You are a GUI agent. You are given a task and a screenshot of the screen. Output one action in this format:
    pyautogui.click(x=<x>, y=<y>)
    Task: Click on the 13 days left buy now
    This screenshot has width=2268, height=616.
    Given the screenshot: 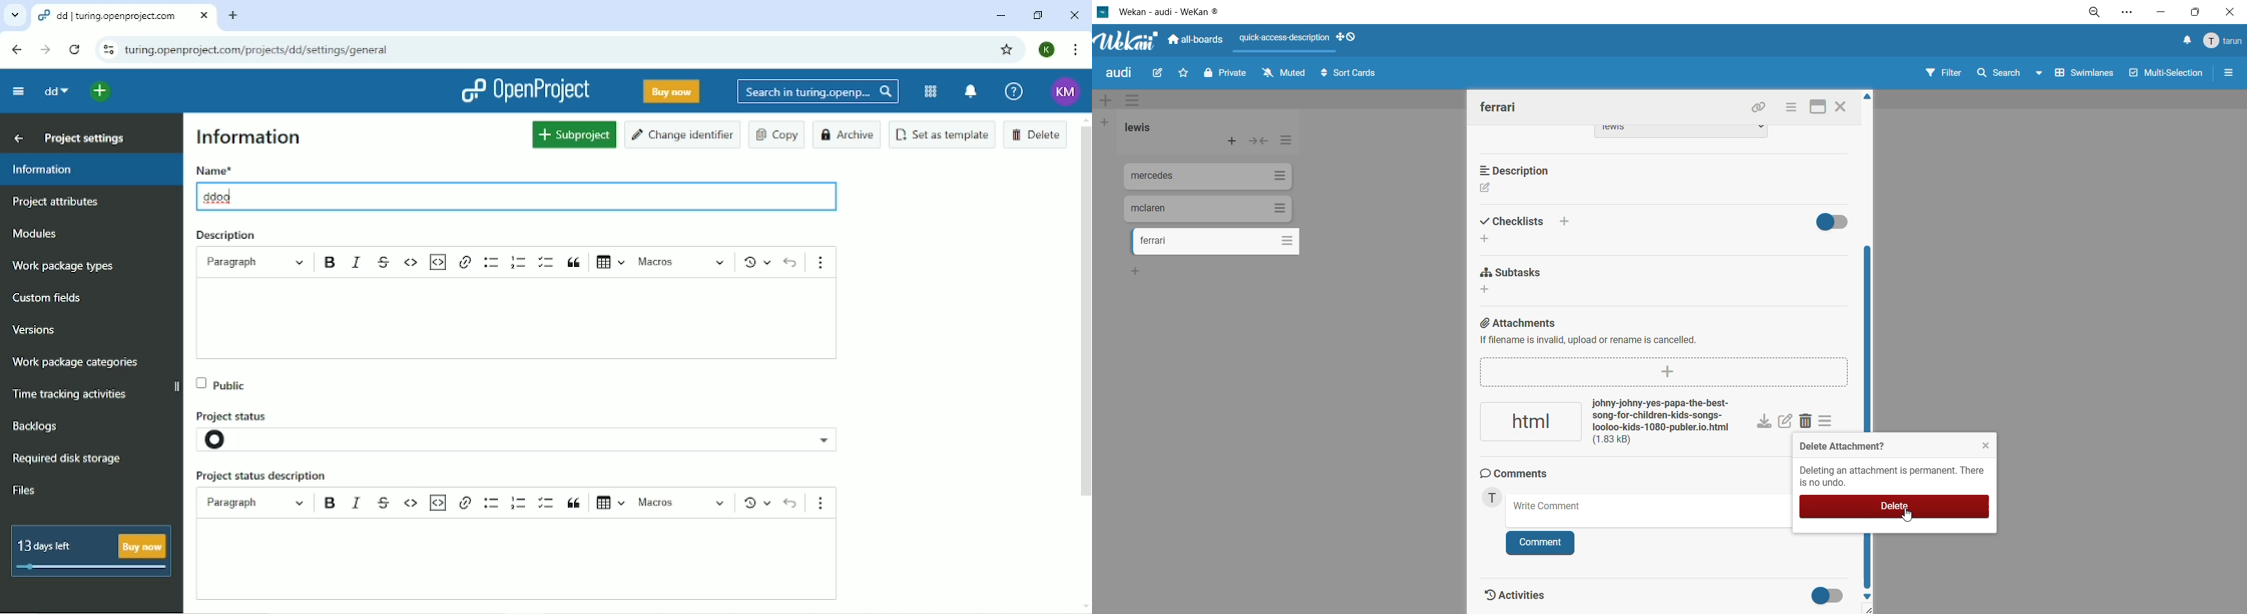 What is the action you would take?
    pyautogui.click(x=92, y=552)
    